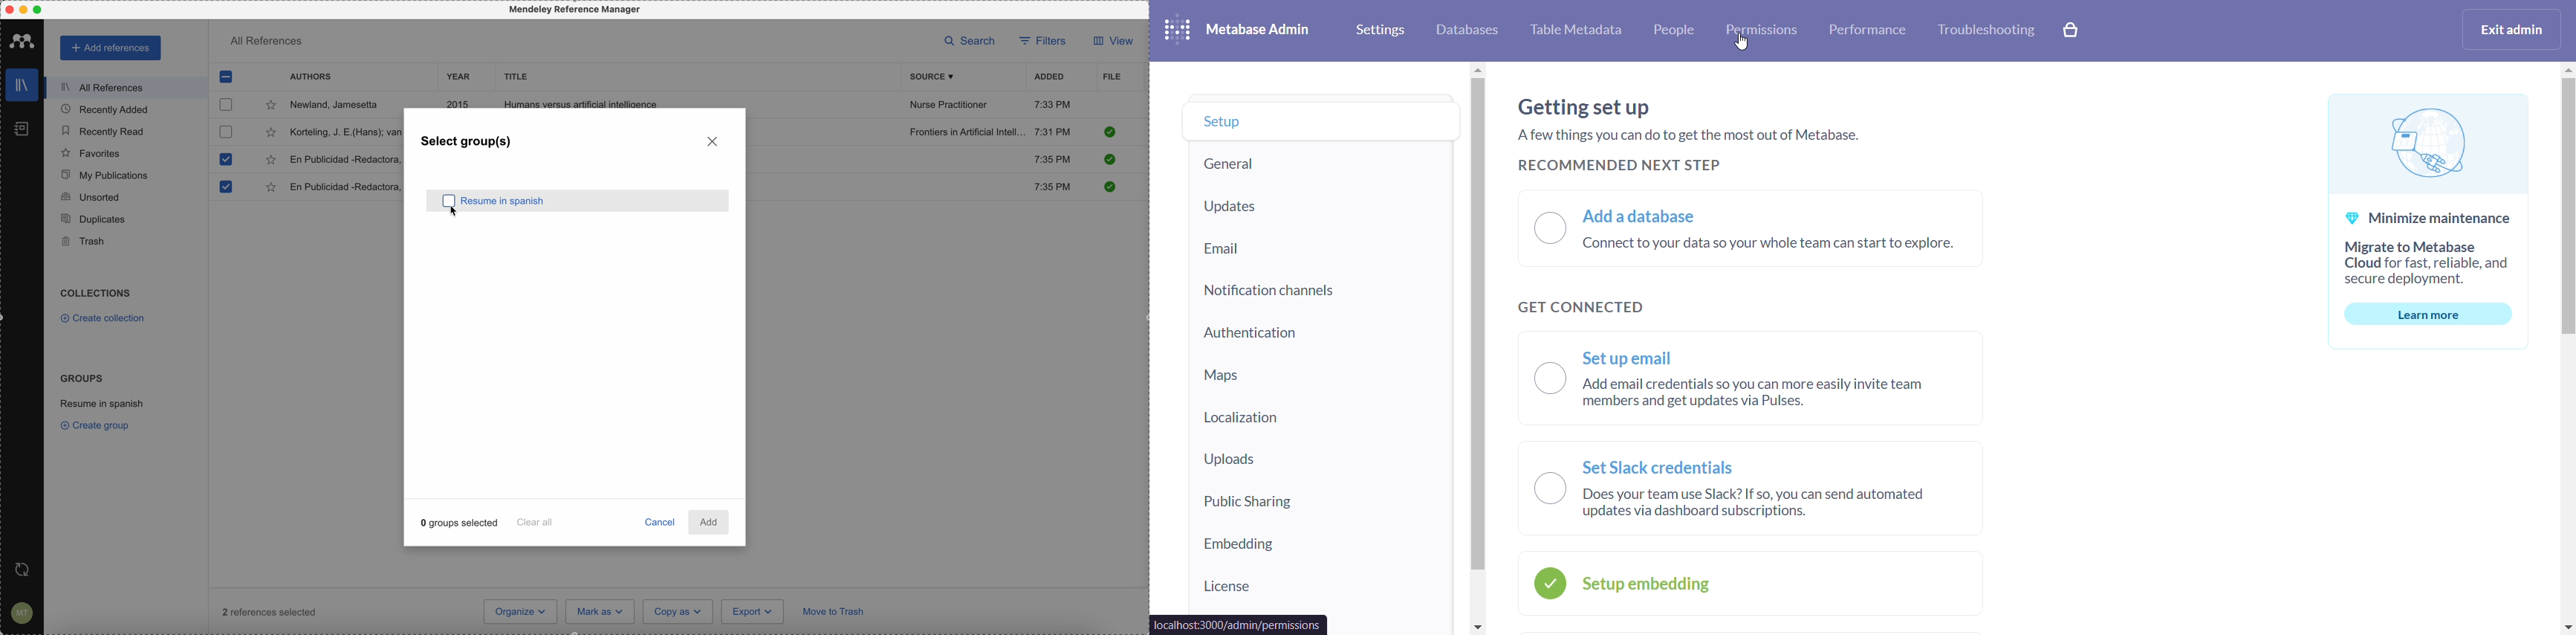 Image resolution: width=2576 pixels, height=644 pixels. Describe the element at coordinates (468, 142) in the screenshot. I see `select group ` at that location.